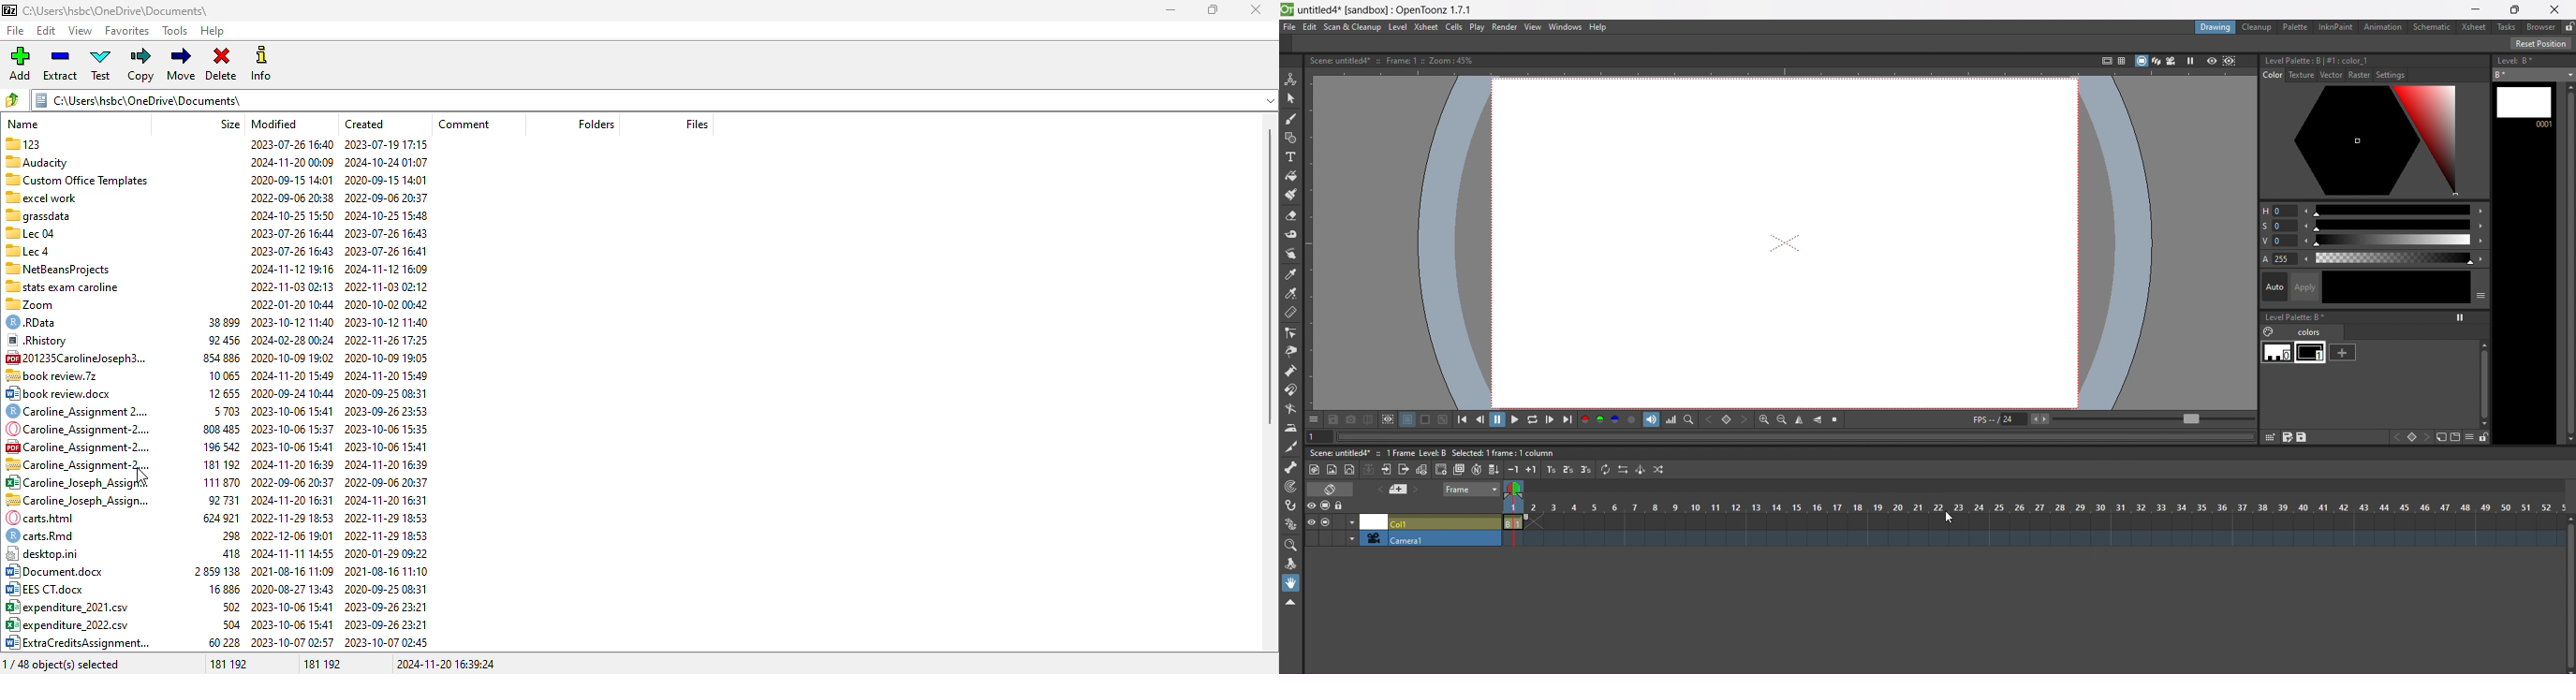  What do you see at coordinates (2103, 61) in the screenshot?
I see `safe area` at bounding box center [2103, 61].